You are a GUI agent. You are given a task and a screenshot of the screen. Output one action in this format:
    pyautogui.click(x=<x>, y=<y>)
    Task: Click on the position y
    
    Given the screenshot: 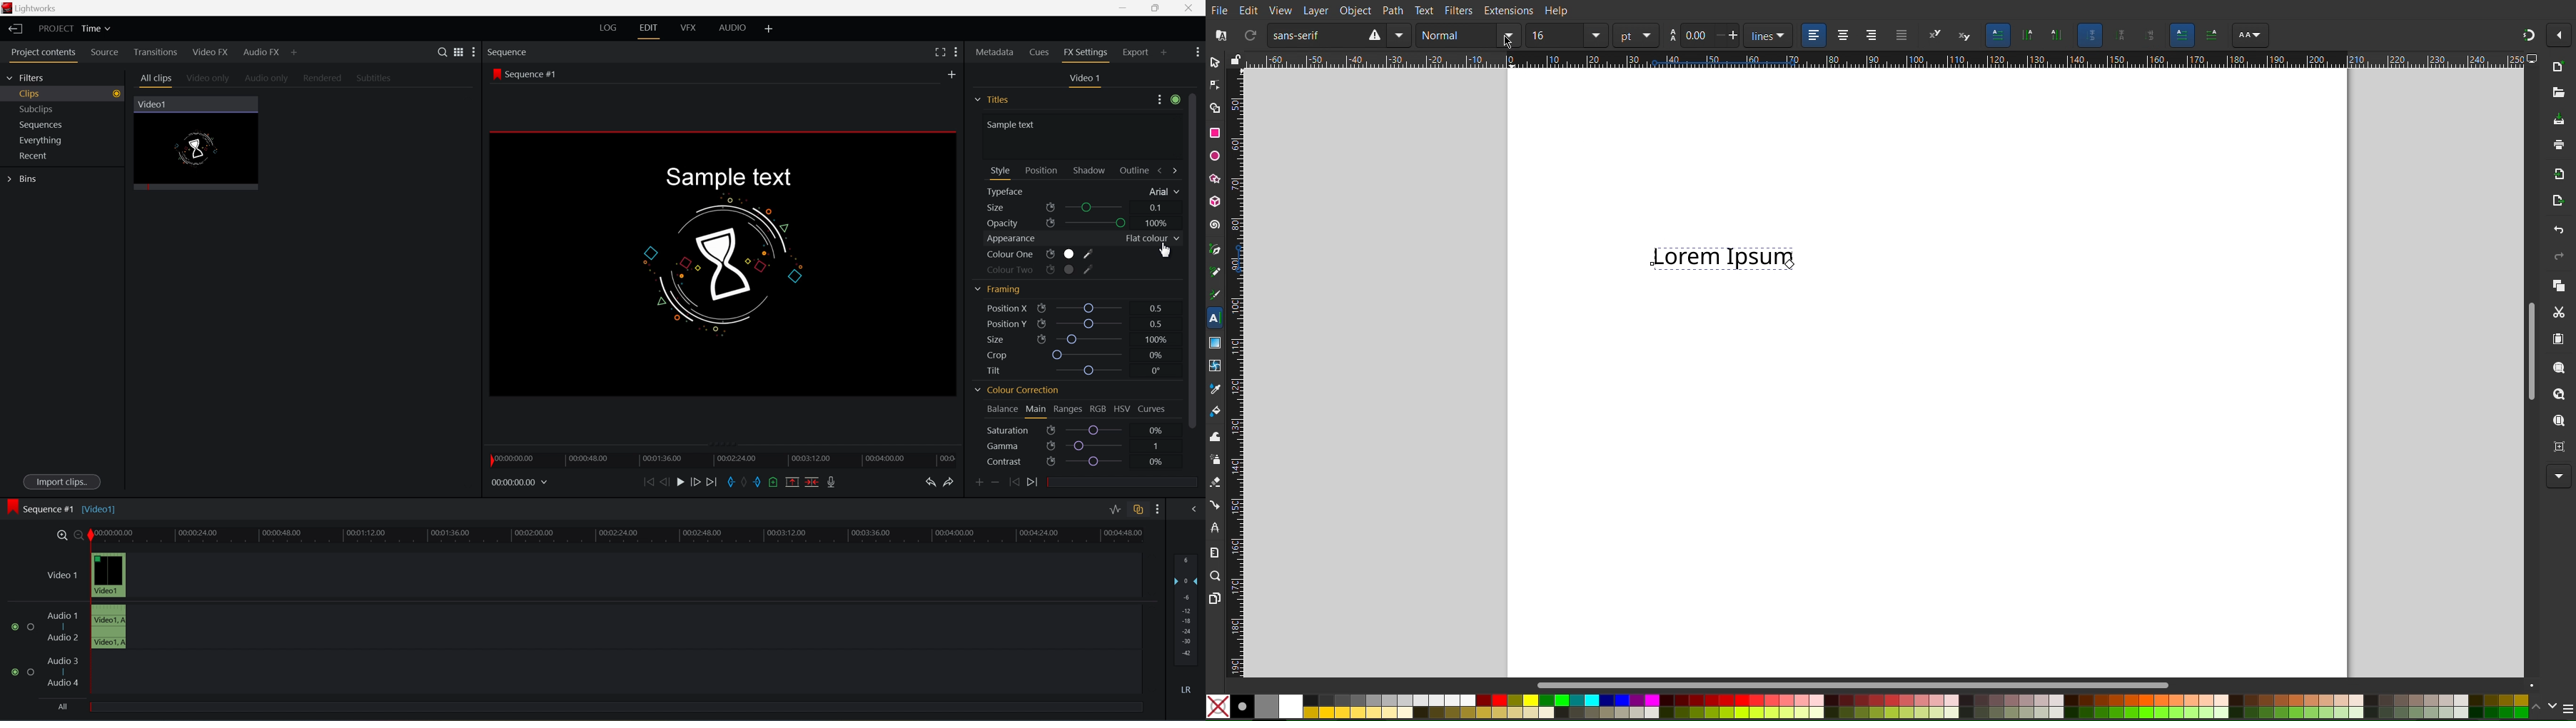 What is the action you would take?
    pyautogui.click(x=1013, y=323)
    